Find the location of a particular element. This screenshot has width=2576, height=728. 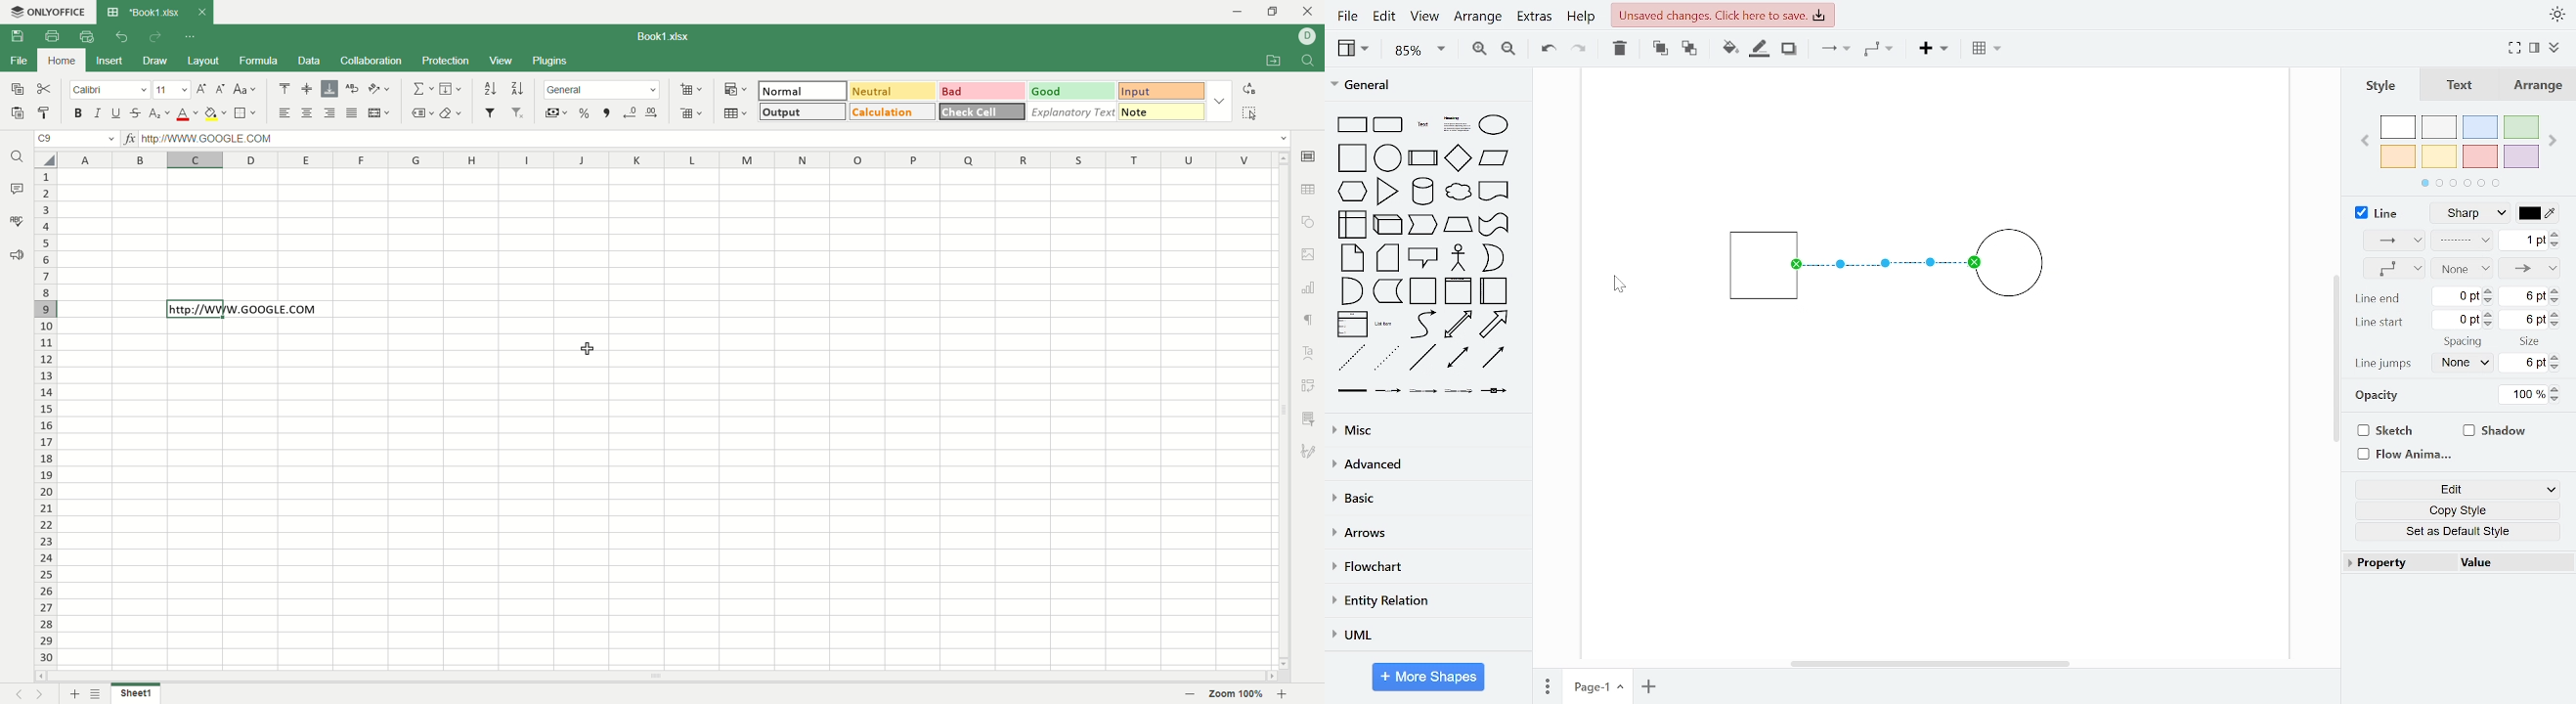

misc is located at coordinates (1424, 429).